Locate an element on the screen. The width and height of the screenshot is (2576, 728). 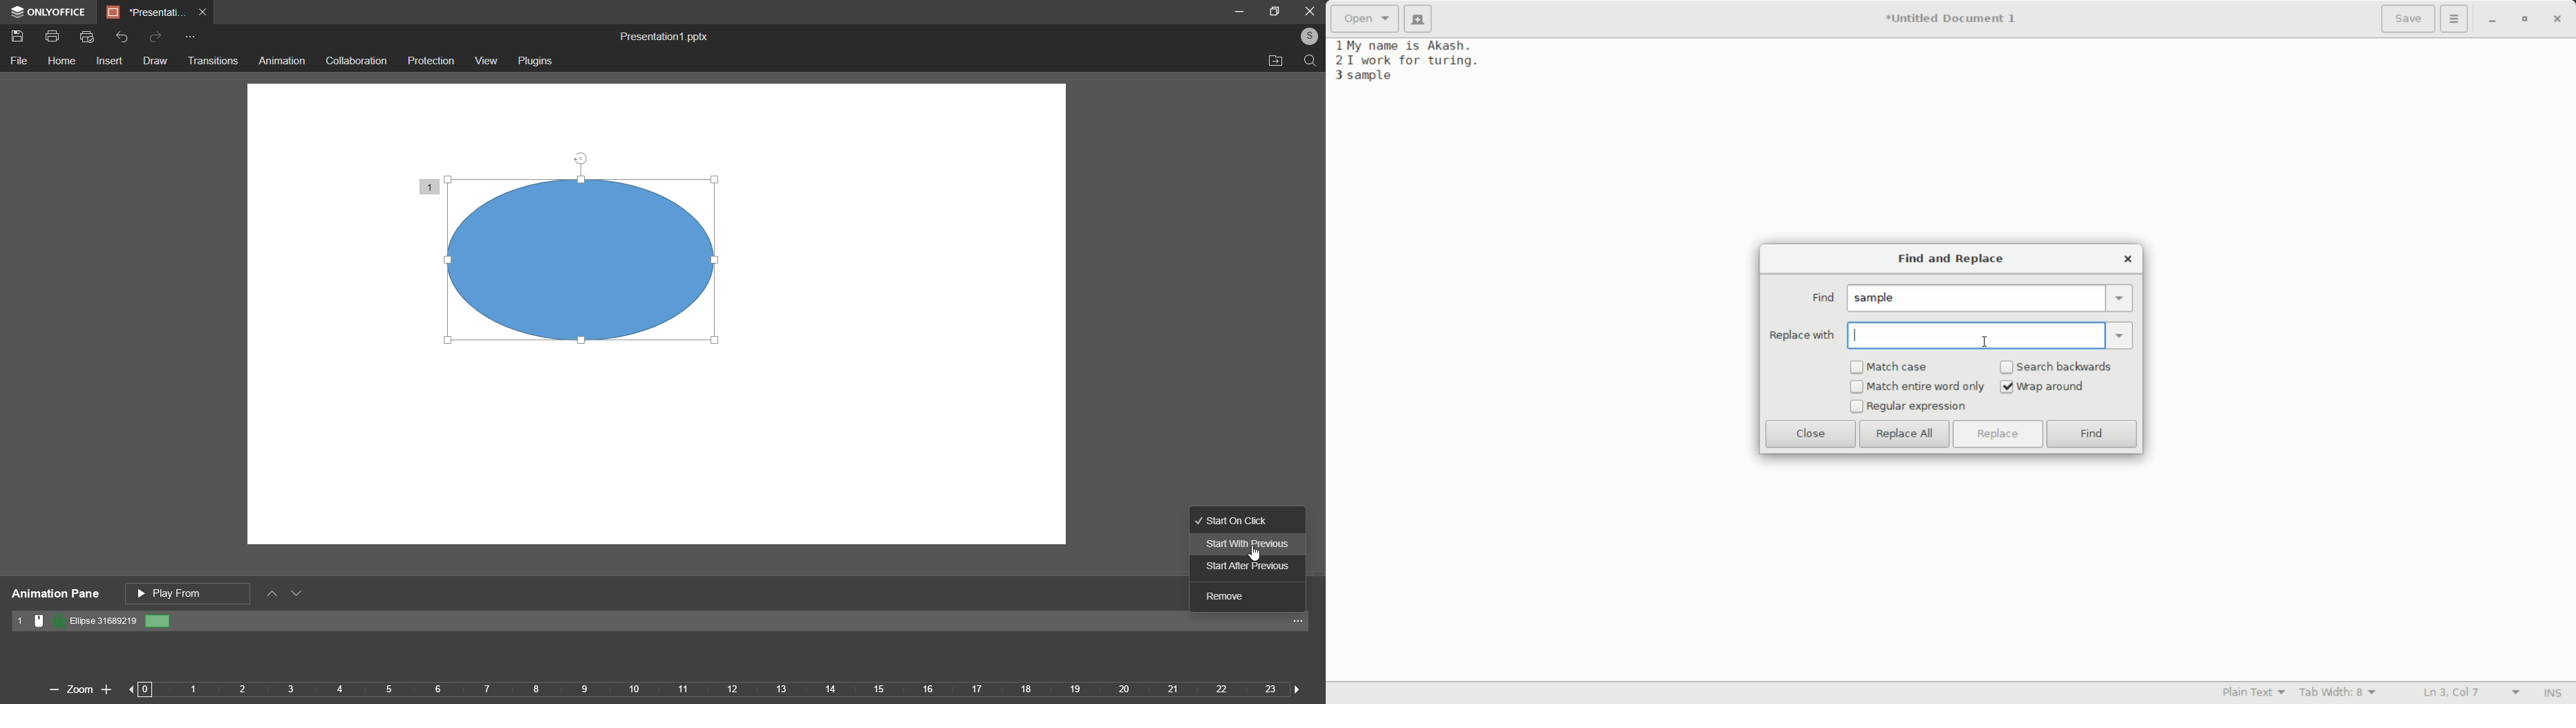
plain text is located at coordinates (2257, 692).